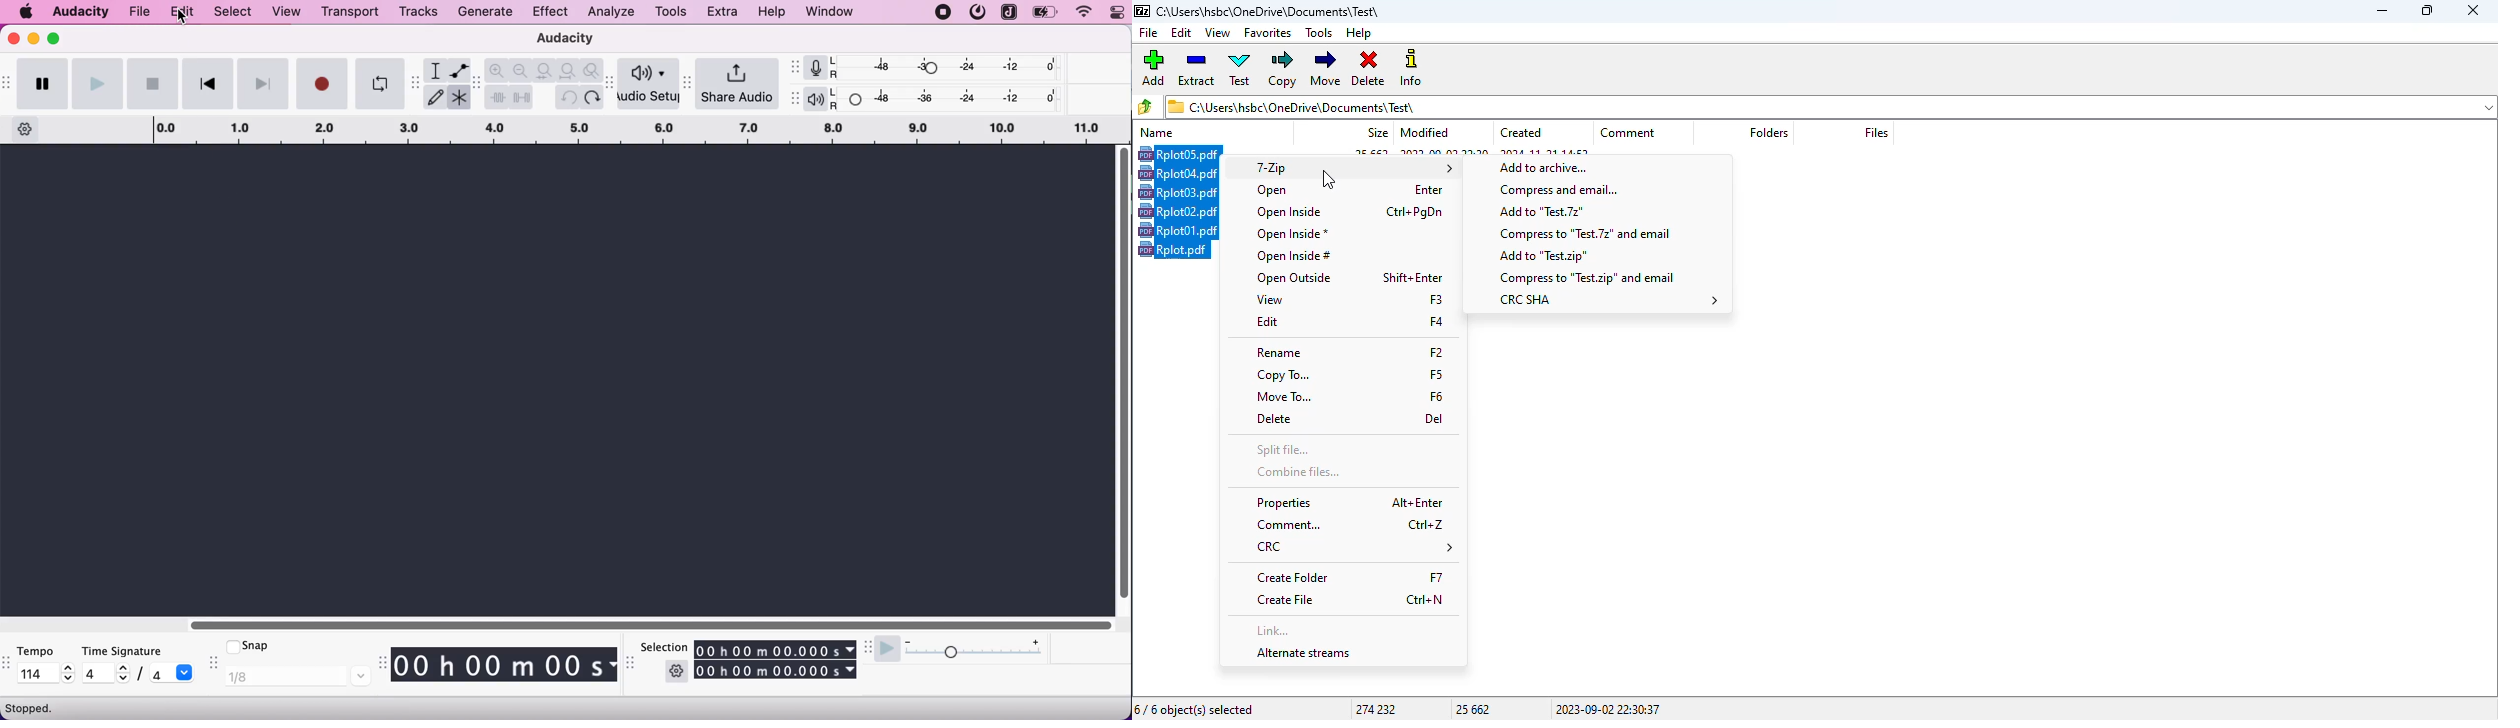  What do you see at coordinates (1586, 278) in the screenshot?
I see `compress to test.zip and email` at bounding box center [1586, 278].